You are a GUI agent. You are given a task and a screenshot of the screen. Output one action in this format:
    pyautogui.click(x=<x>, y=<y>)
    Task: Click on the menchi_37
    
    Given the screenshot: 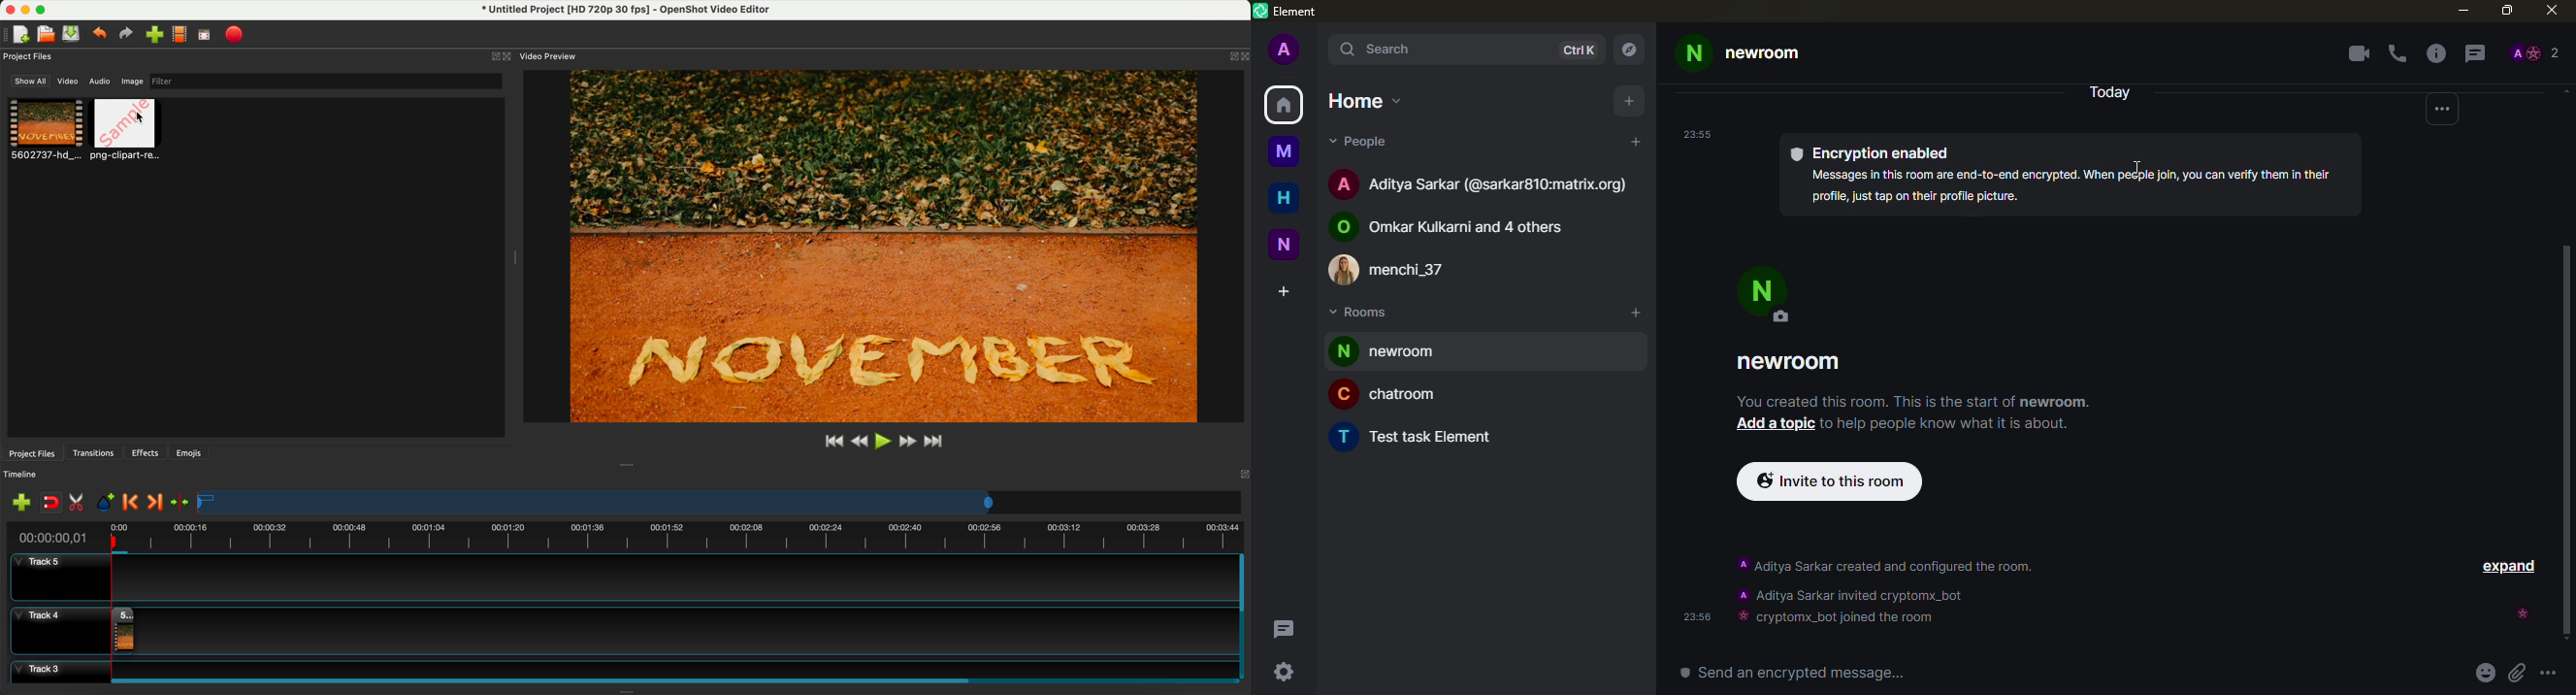 What is the action you would take?
    pyautogui.click(x=1386, y=272)
    